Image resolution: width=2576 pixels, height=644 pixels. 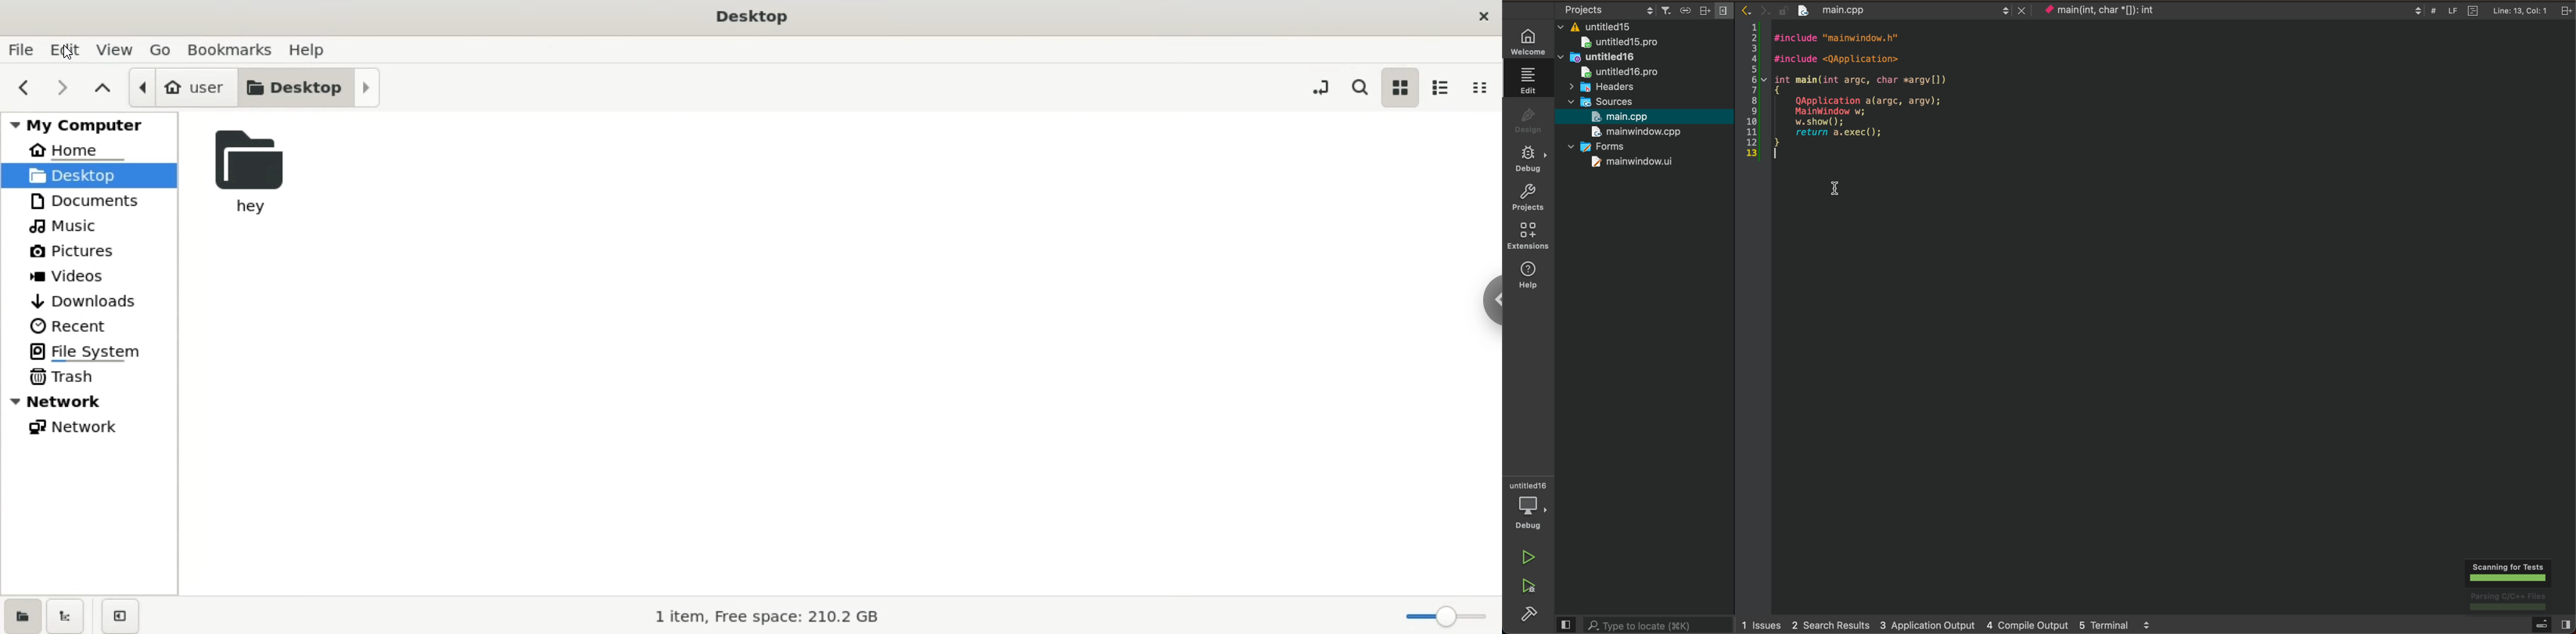 What do you see at coordinates (2111, 13) in the screenshot?
I see `current context` at bounding box center [2111, 13].